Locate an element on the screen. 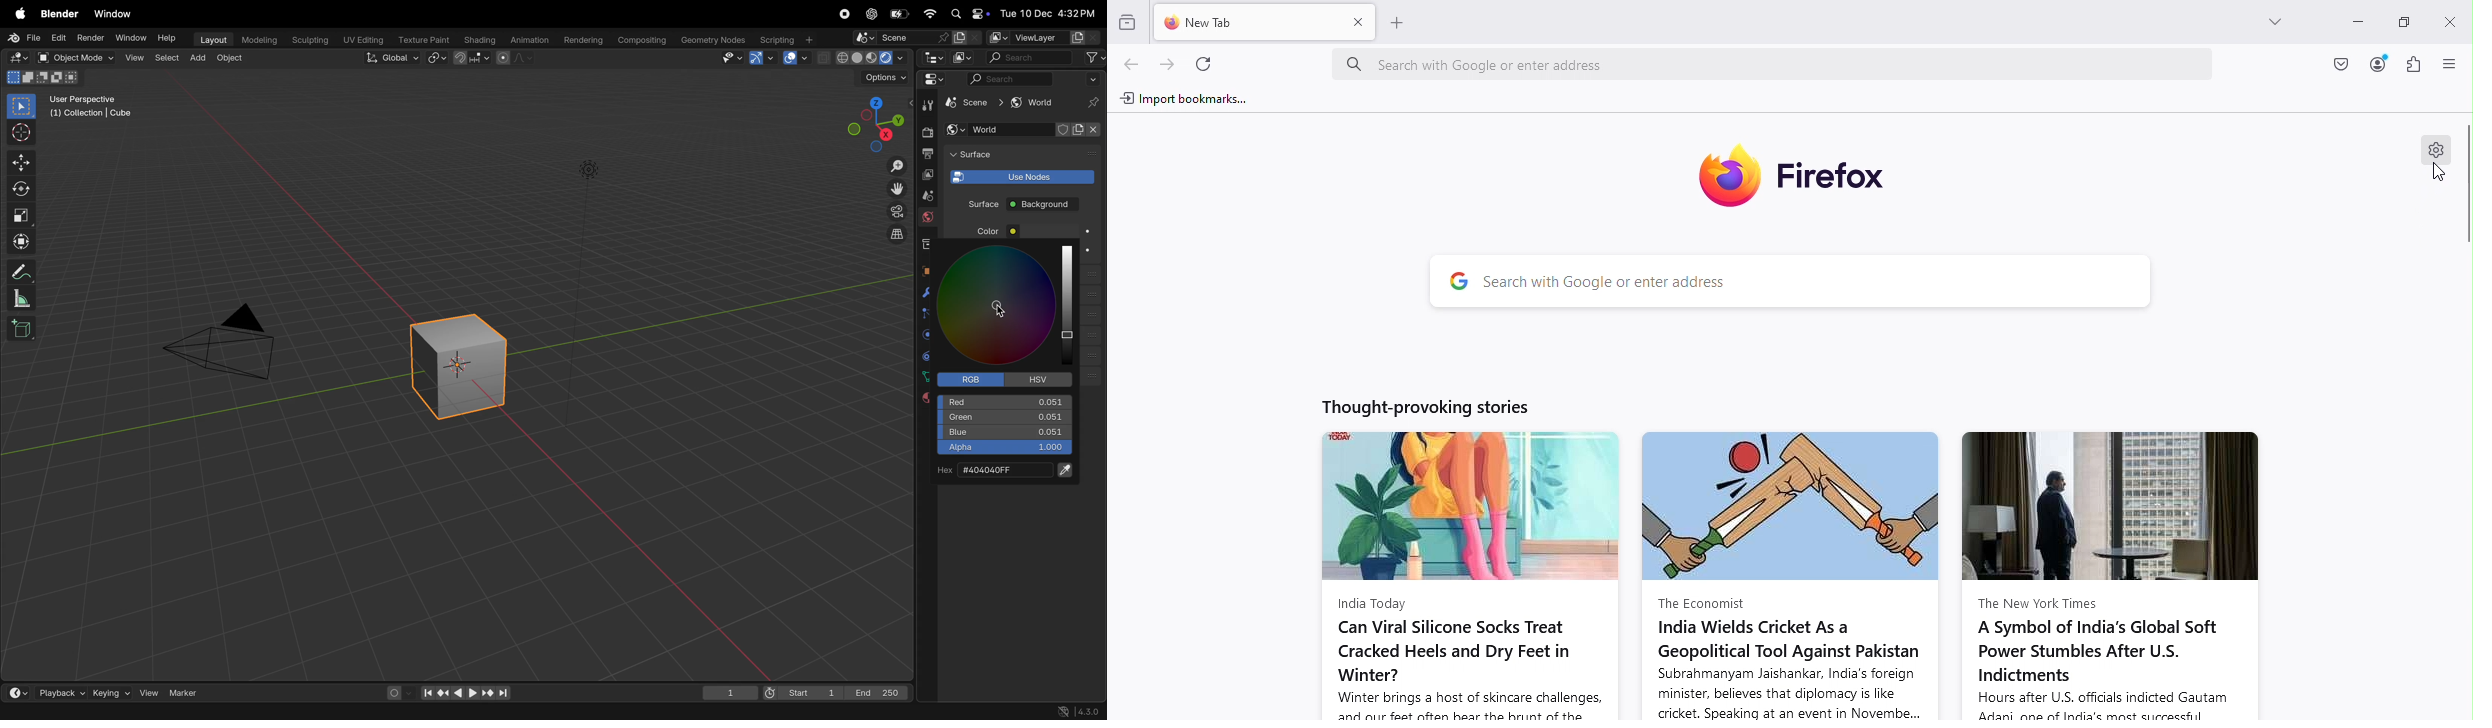 The height and width of the screenshot is (728, 2492). wifi is located at coordinates (929, 14).